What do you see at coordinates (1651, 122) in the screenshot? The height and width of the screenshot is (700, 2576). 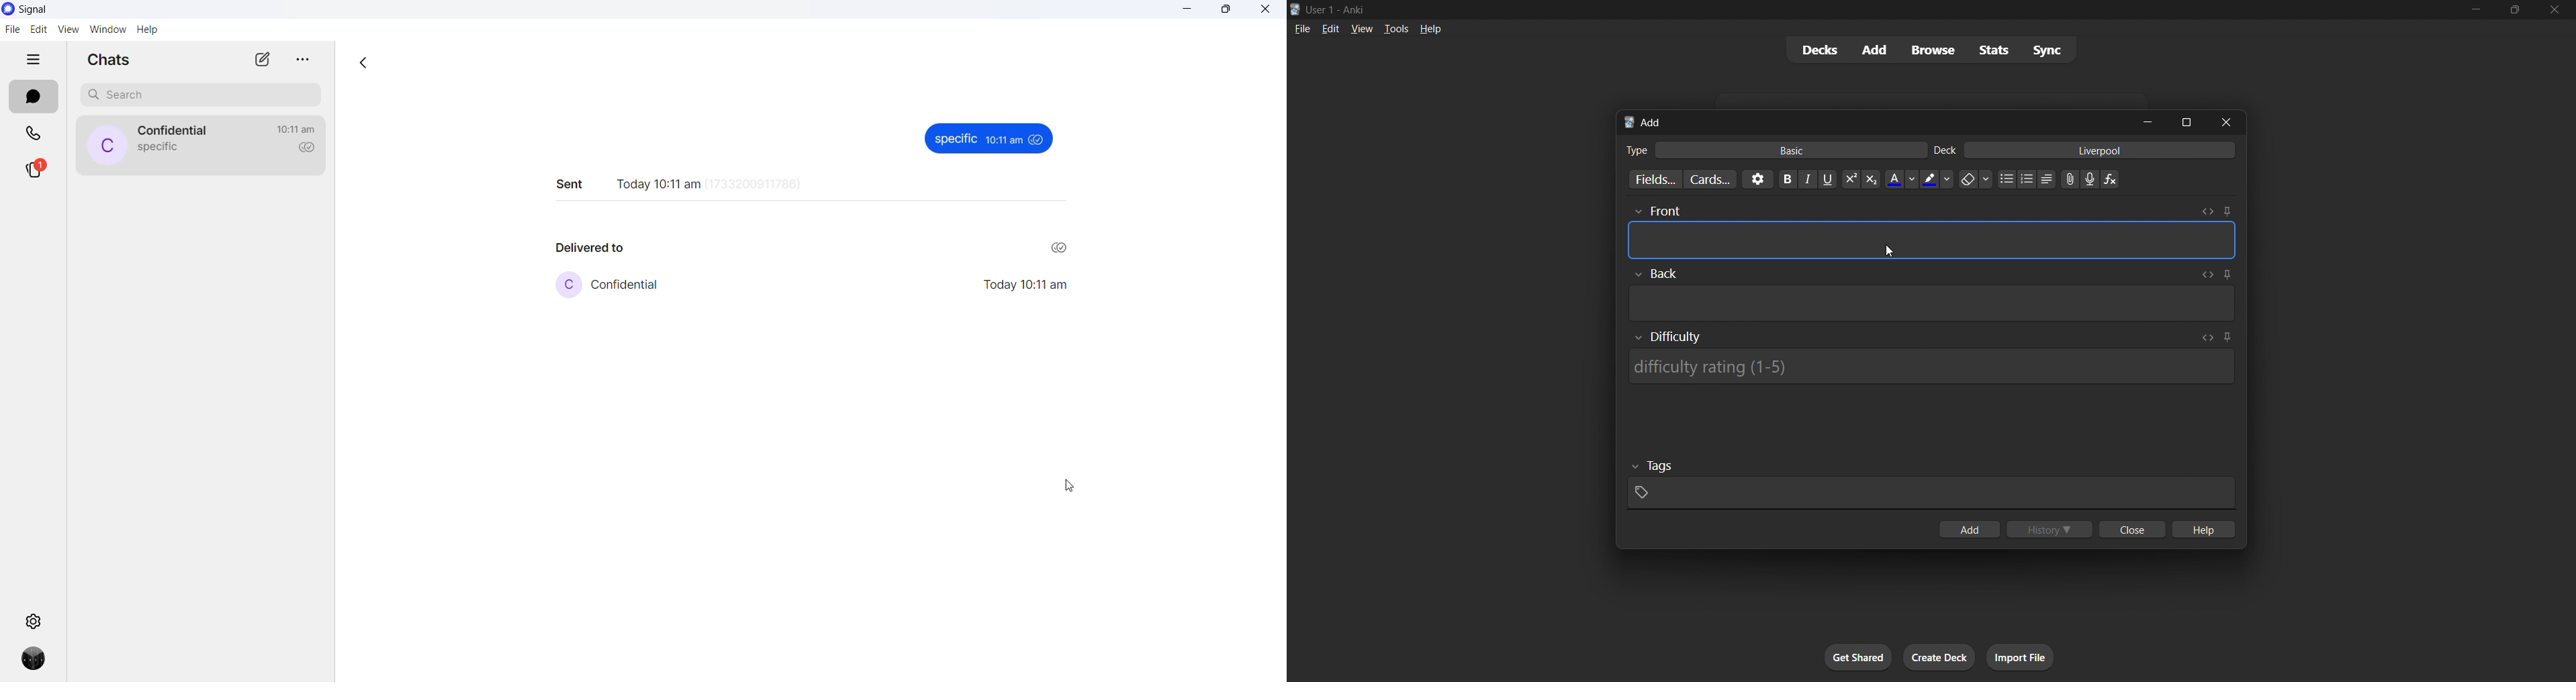 I see `add title bar` at bounding box center [1651, 122].